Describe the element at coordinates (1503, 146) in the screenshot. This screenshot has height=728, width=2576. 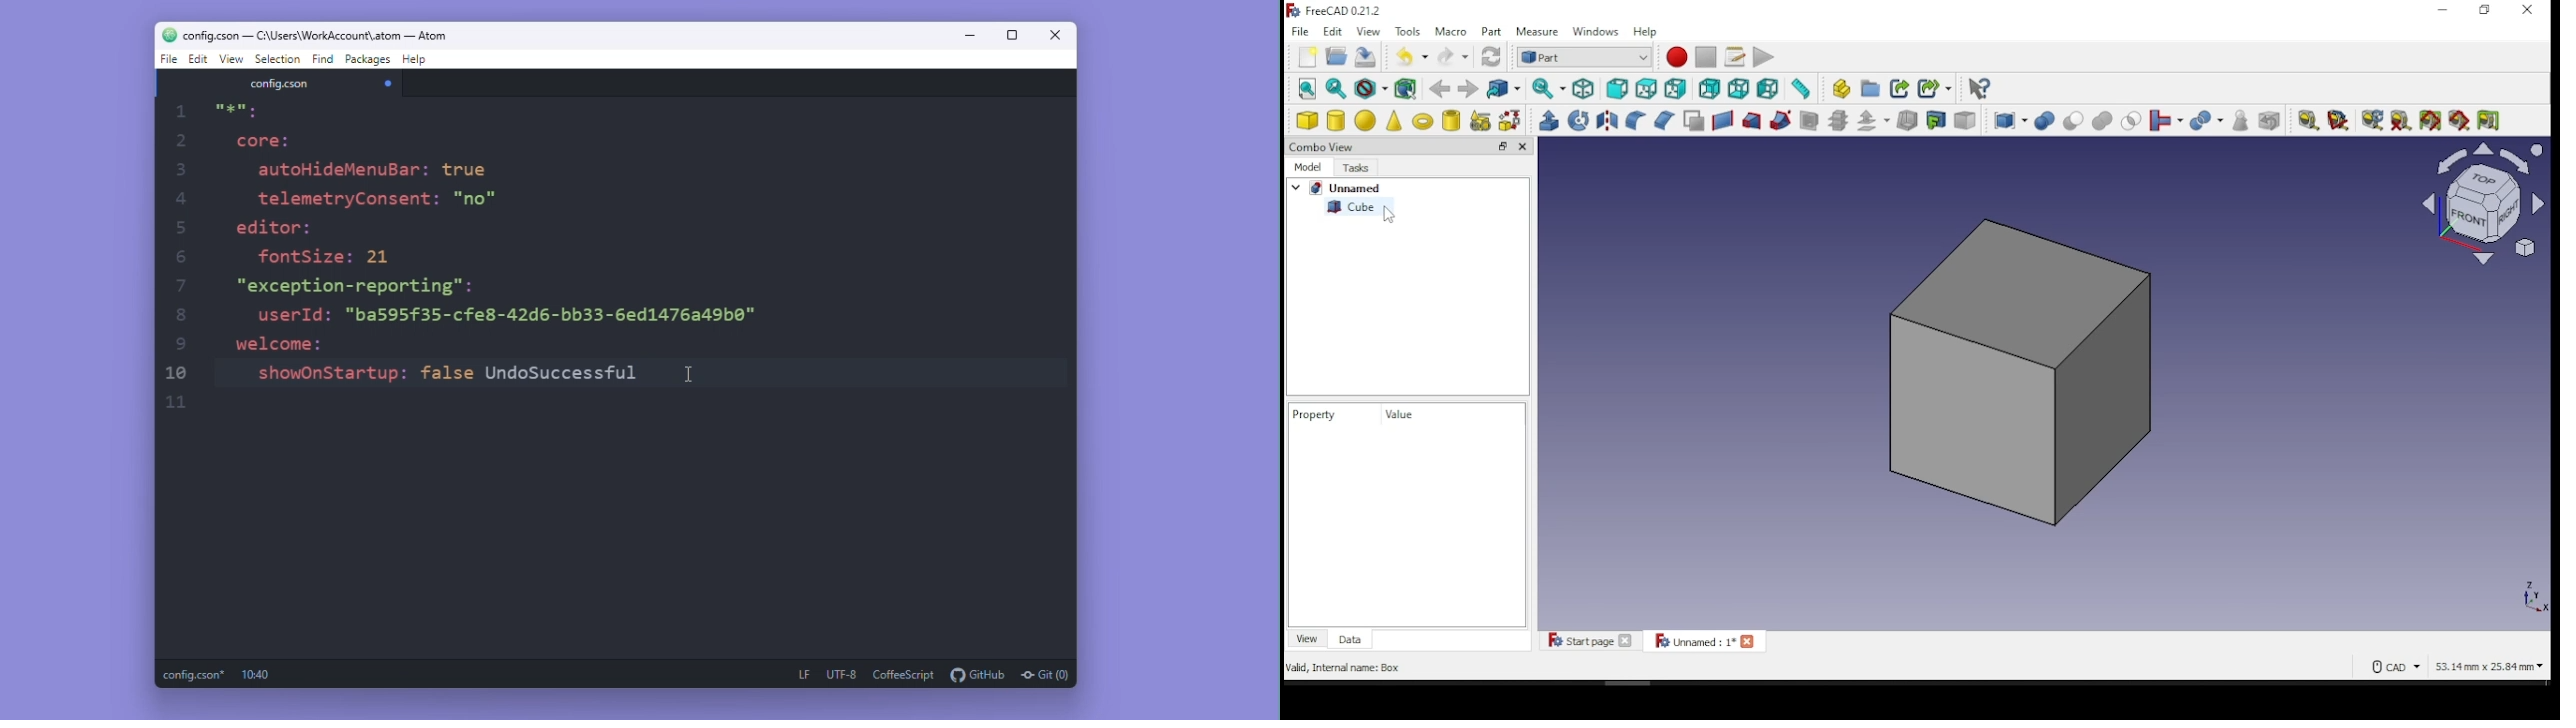
I see `restore` at that location.